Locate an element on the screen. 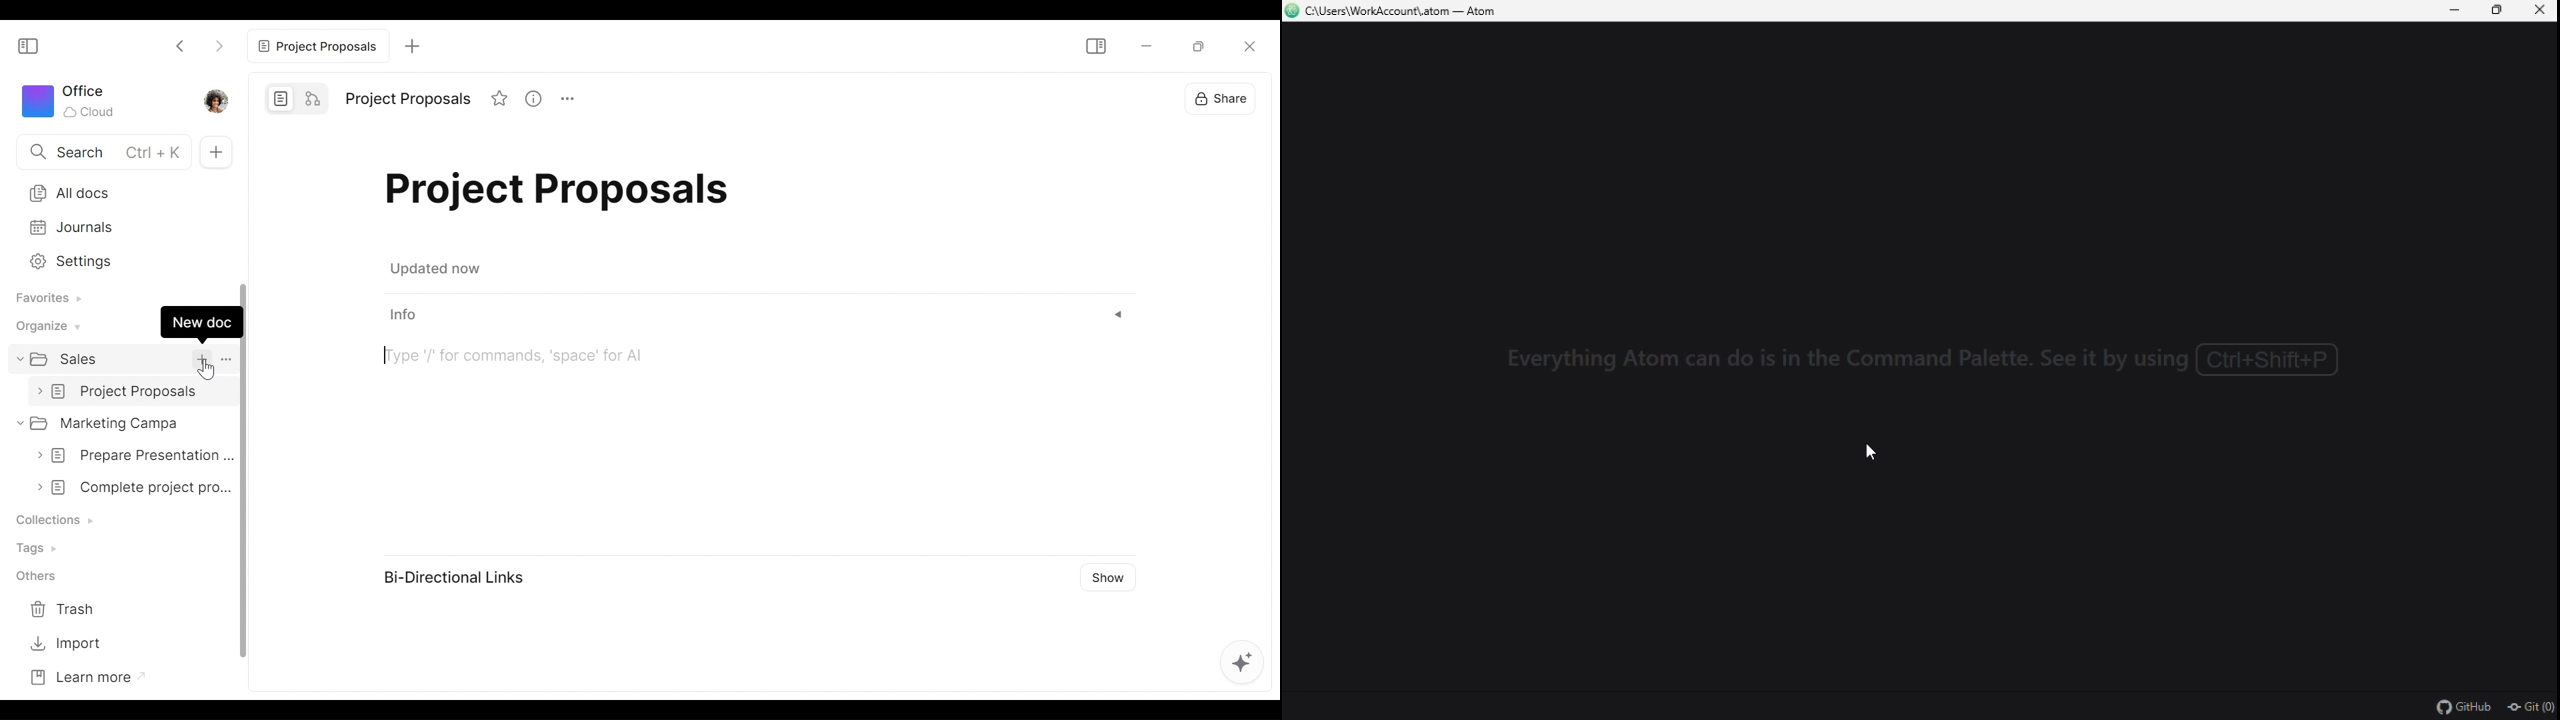  info is located at coordinates (759, 313).